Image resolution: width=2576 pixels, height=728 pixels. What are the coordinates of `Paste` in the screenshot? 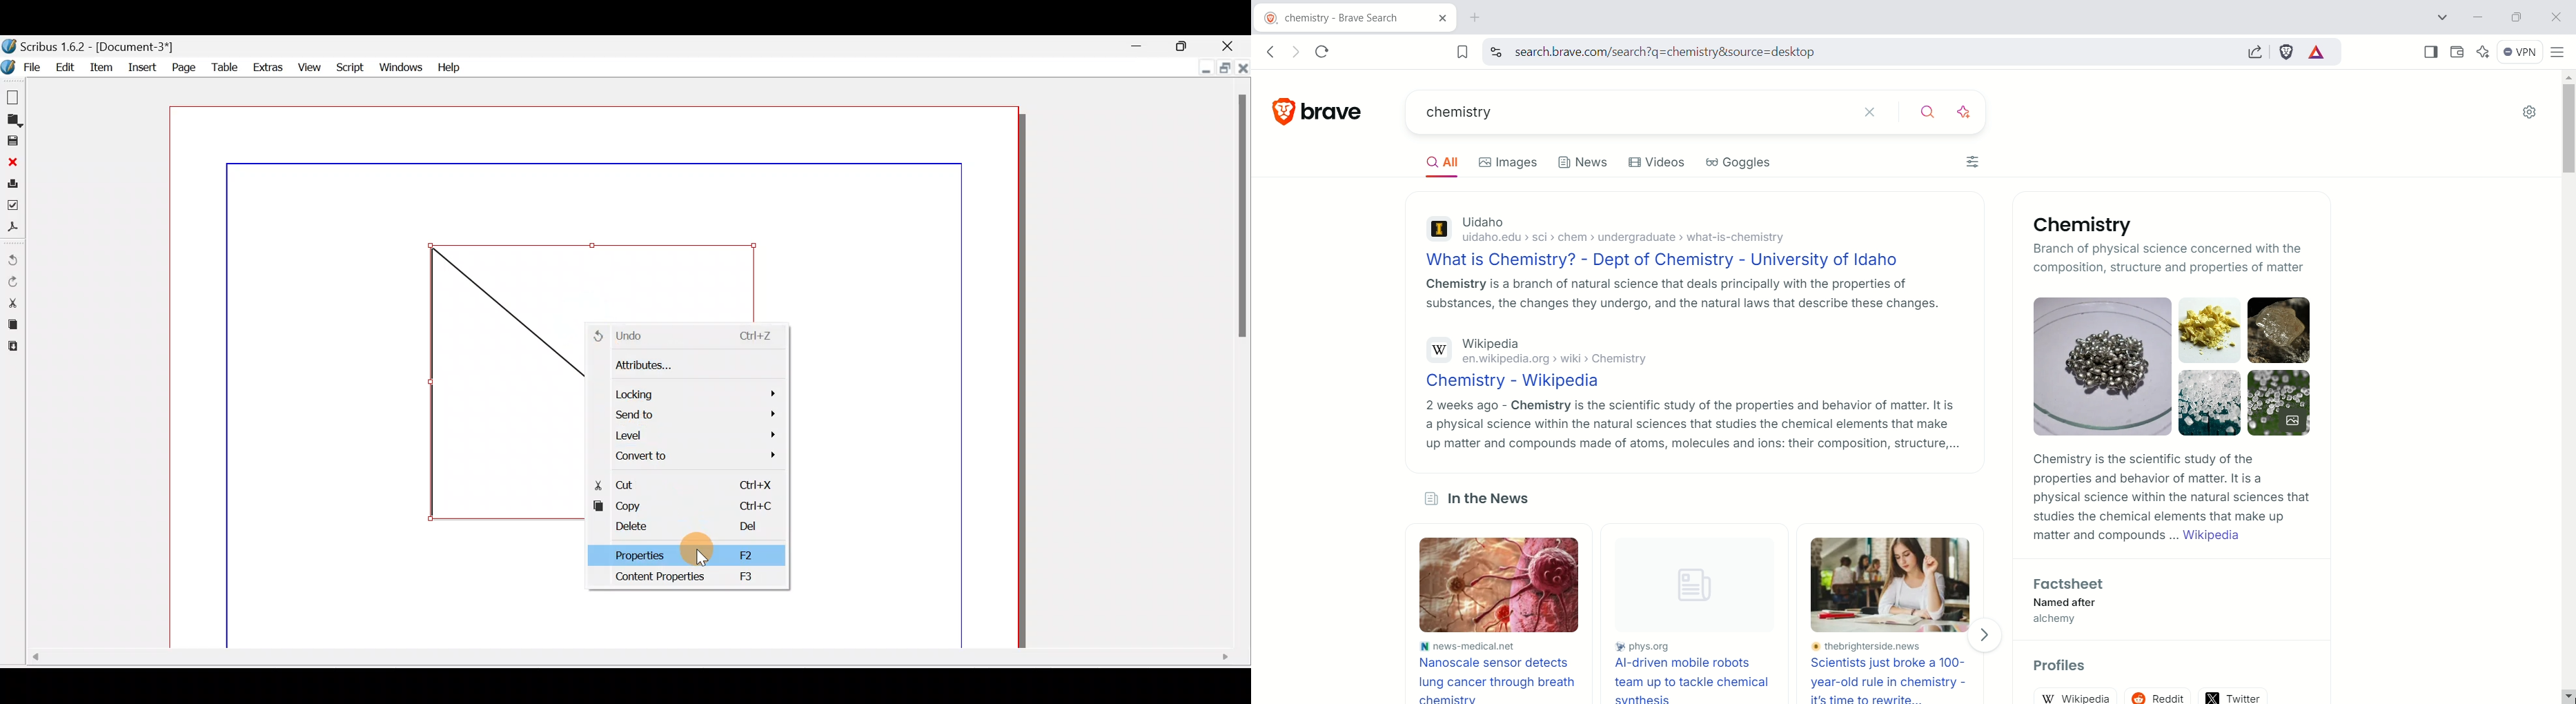 It's located at (16, 347).